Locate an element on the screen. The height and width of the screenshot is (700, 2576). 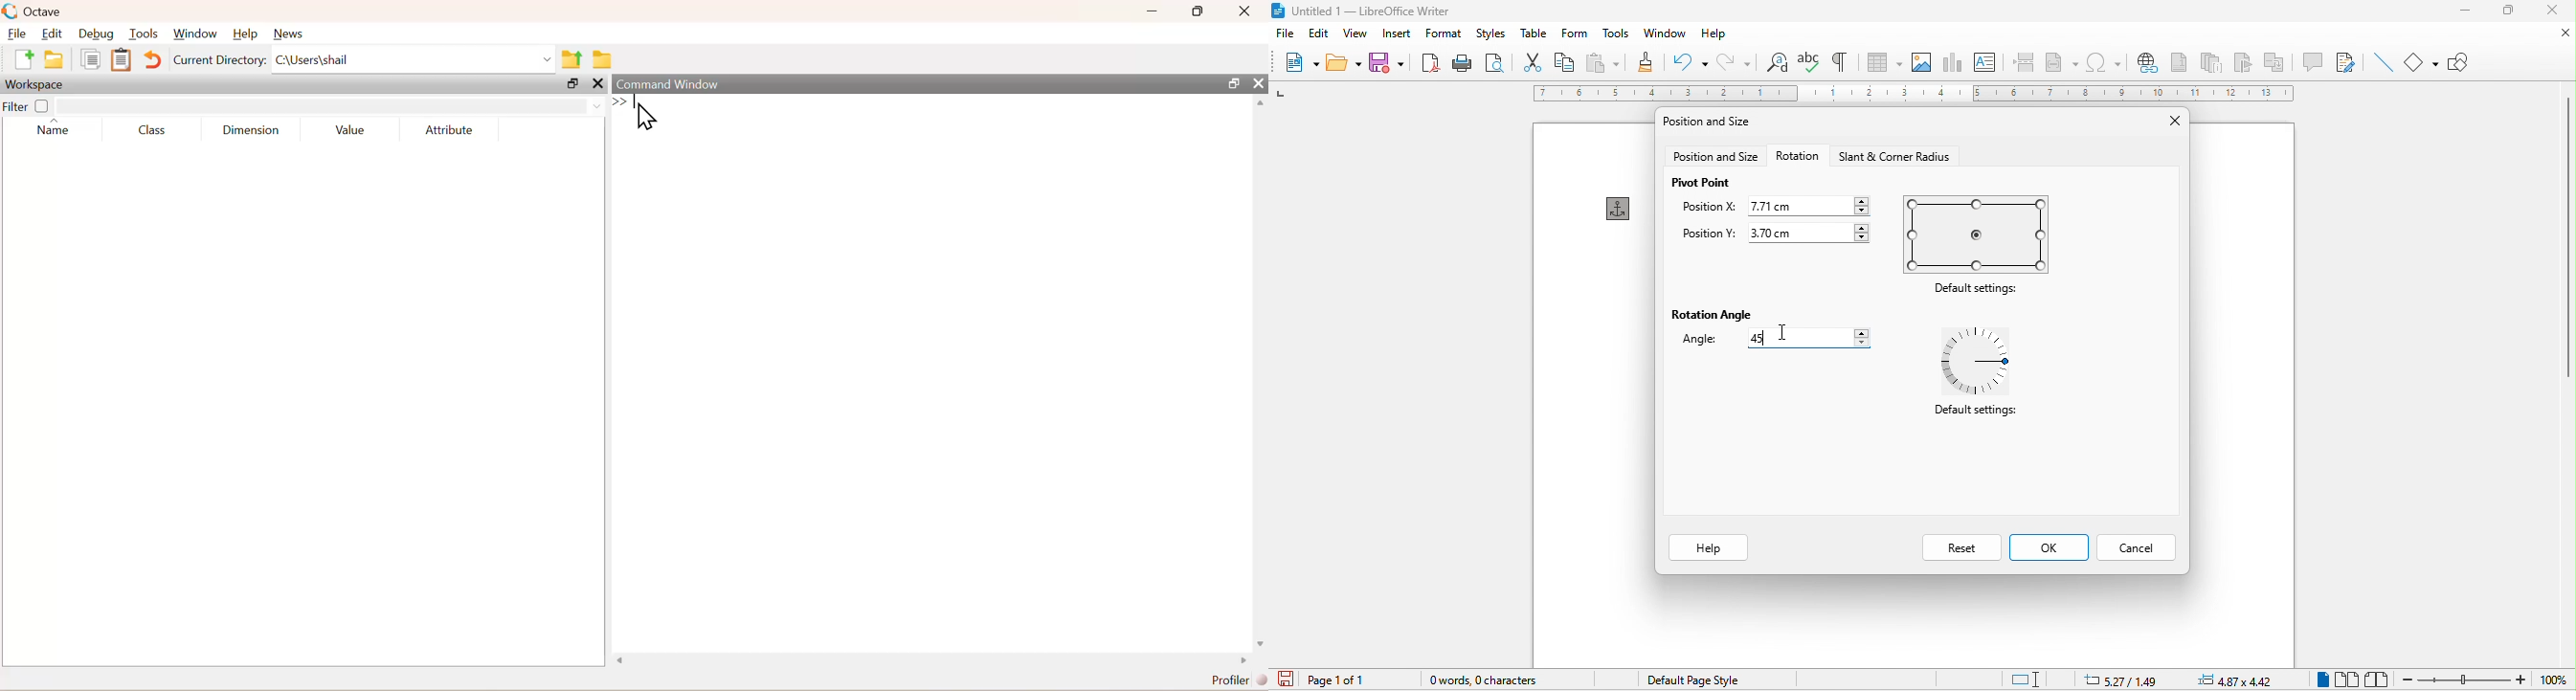
close is located at coordinates (2554, 11).